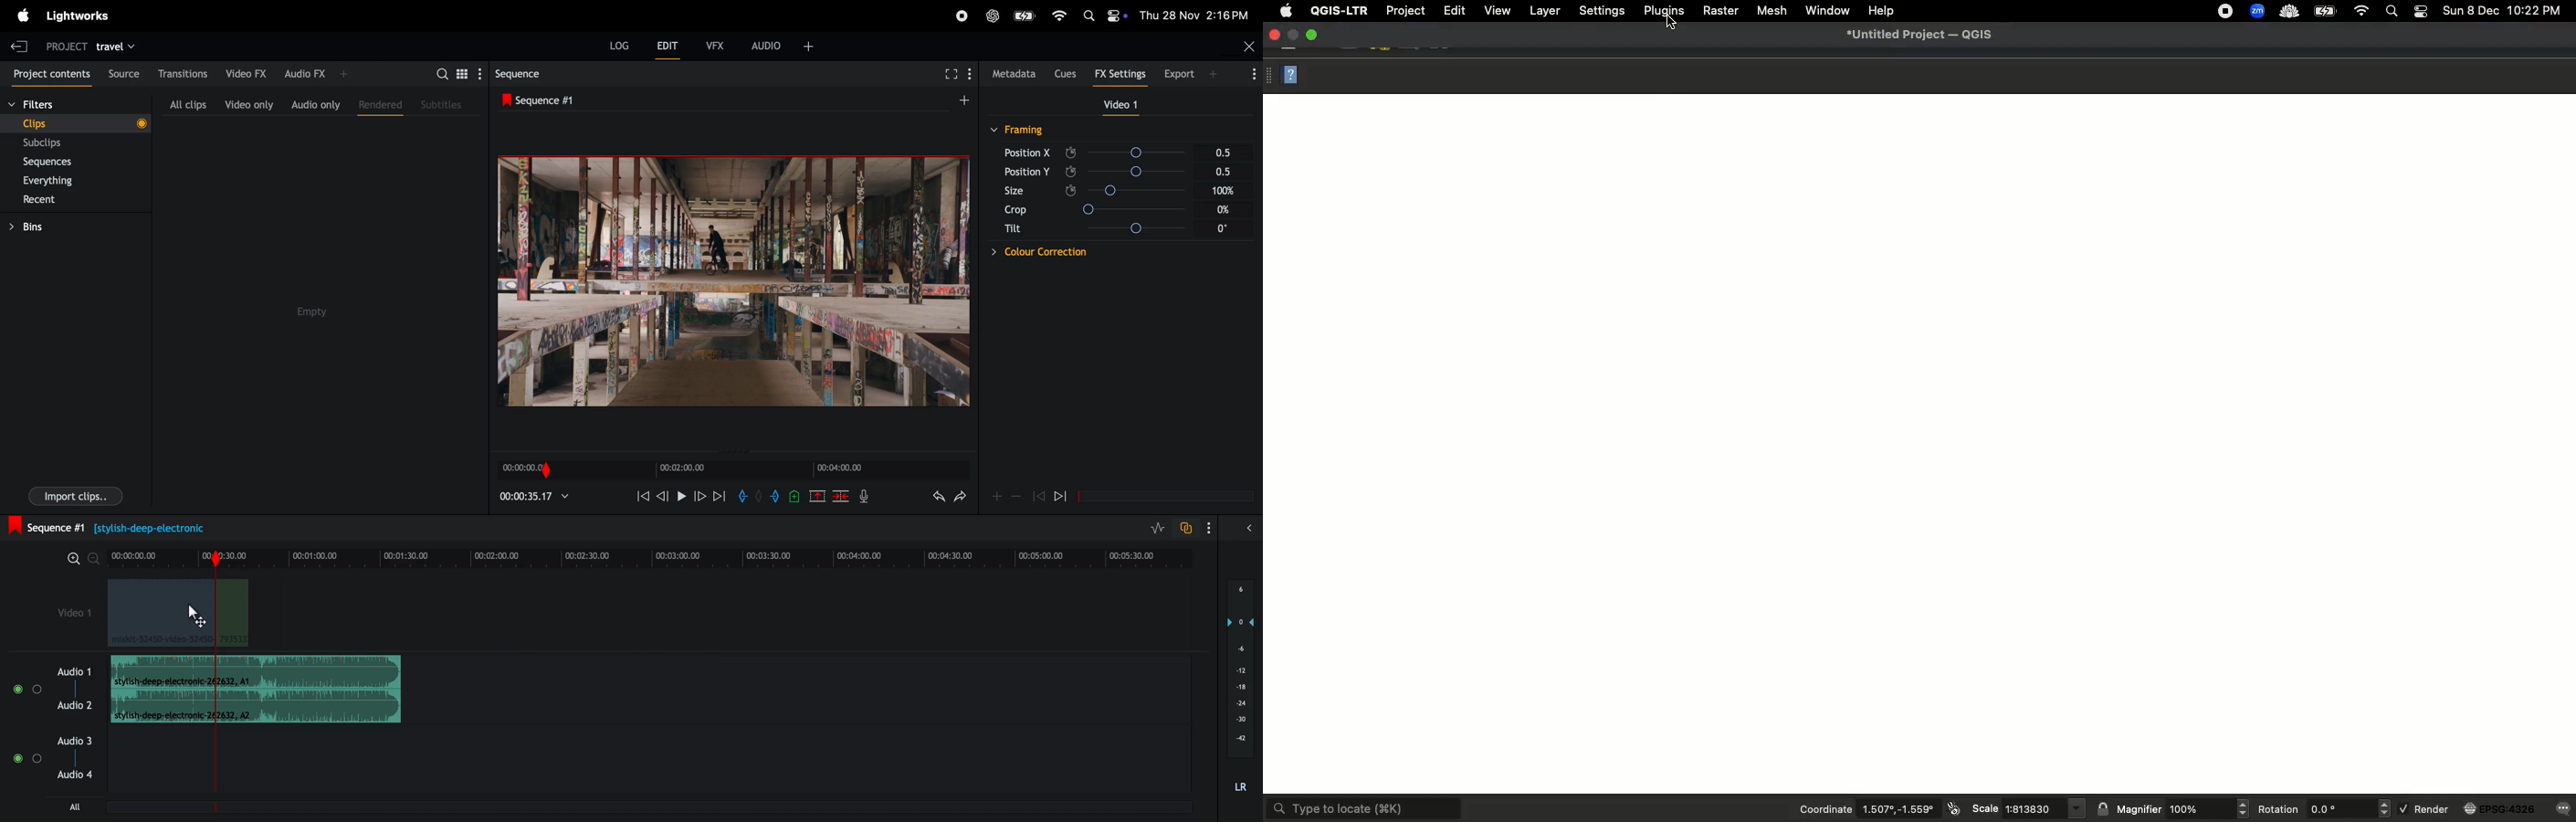 Image resolution: width=2576 pixels, height=840 pixels. Describe the element at coordinates (443, 103) in the screenshot. I see `subtitles` at that location.